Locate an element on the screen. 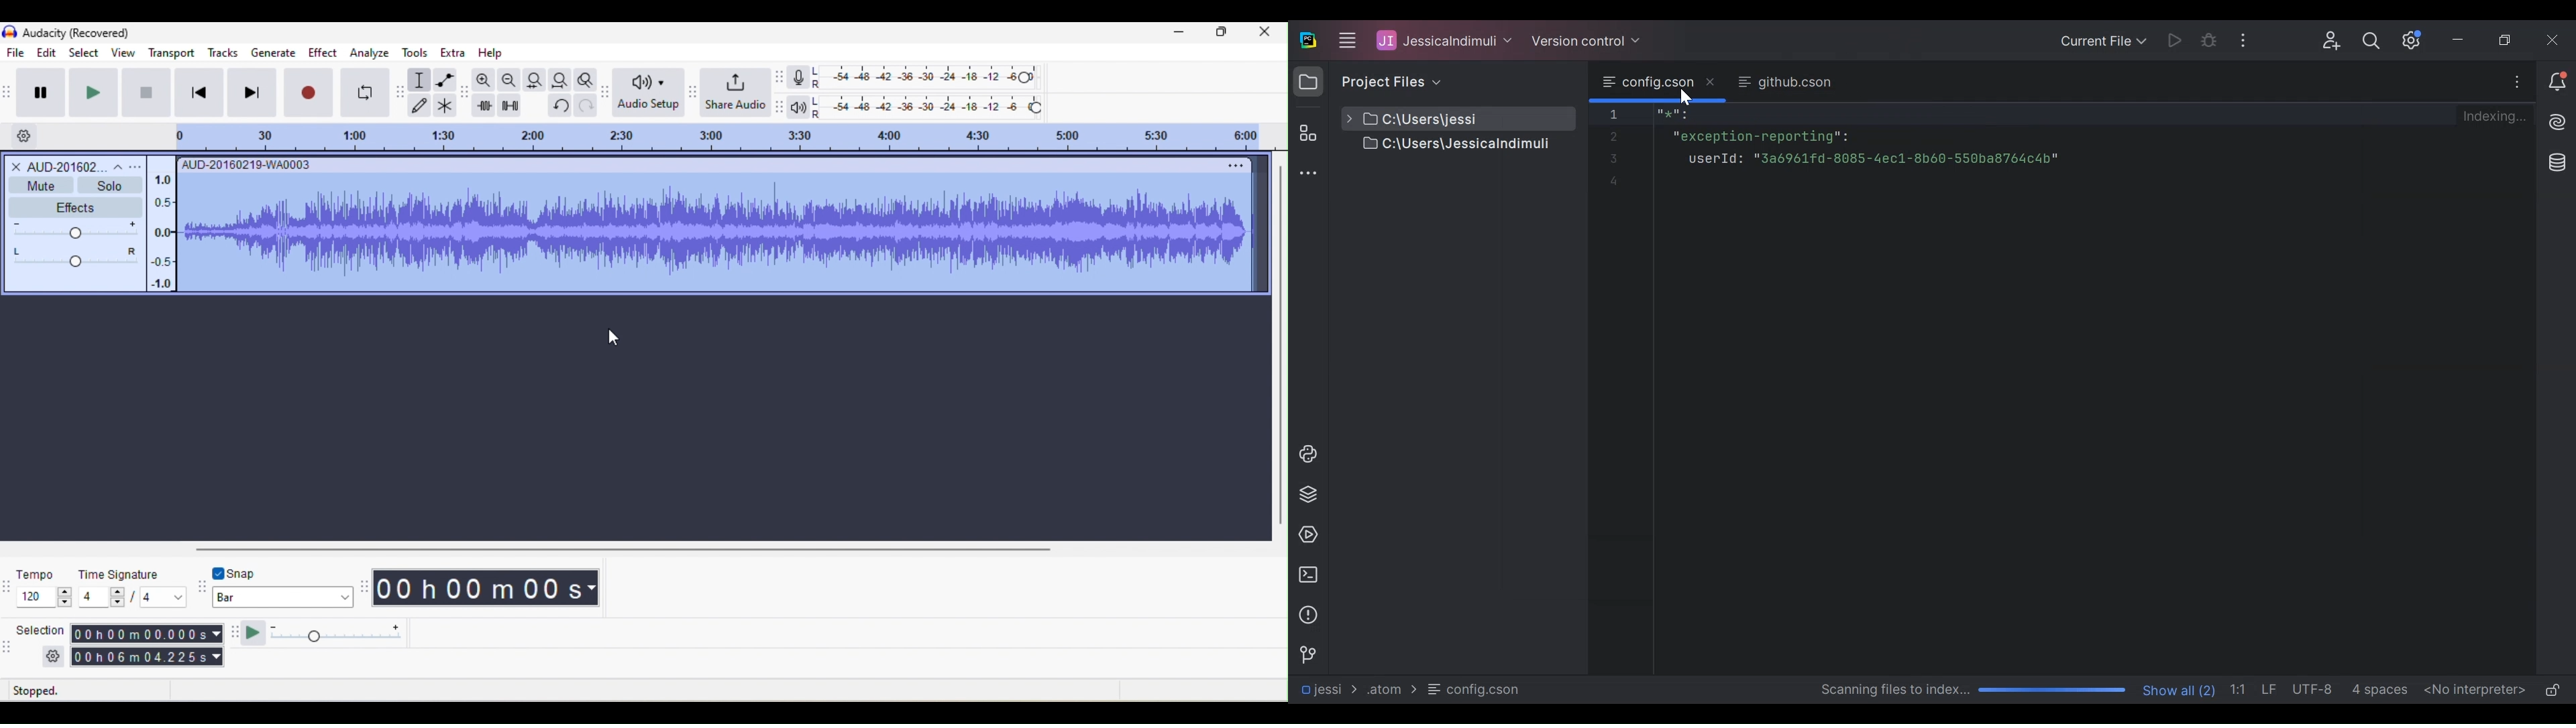  record meter is located at coordinates (799, 78).